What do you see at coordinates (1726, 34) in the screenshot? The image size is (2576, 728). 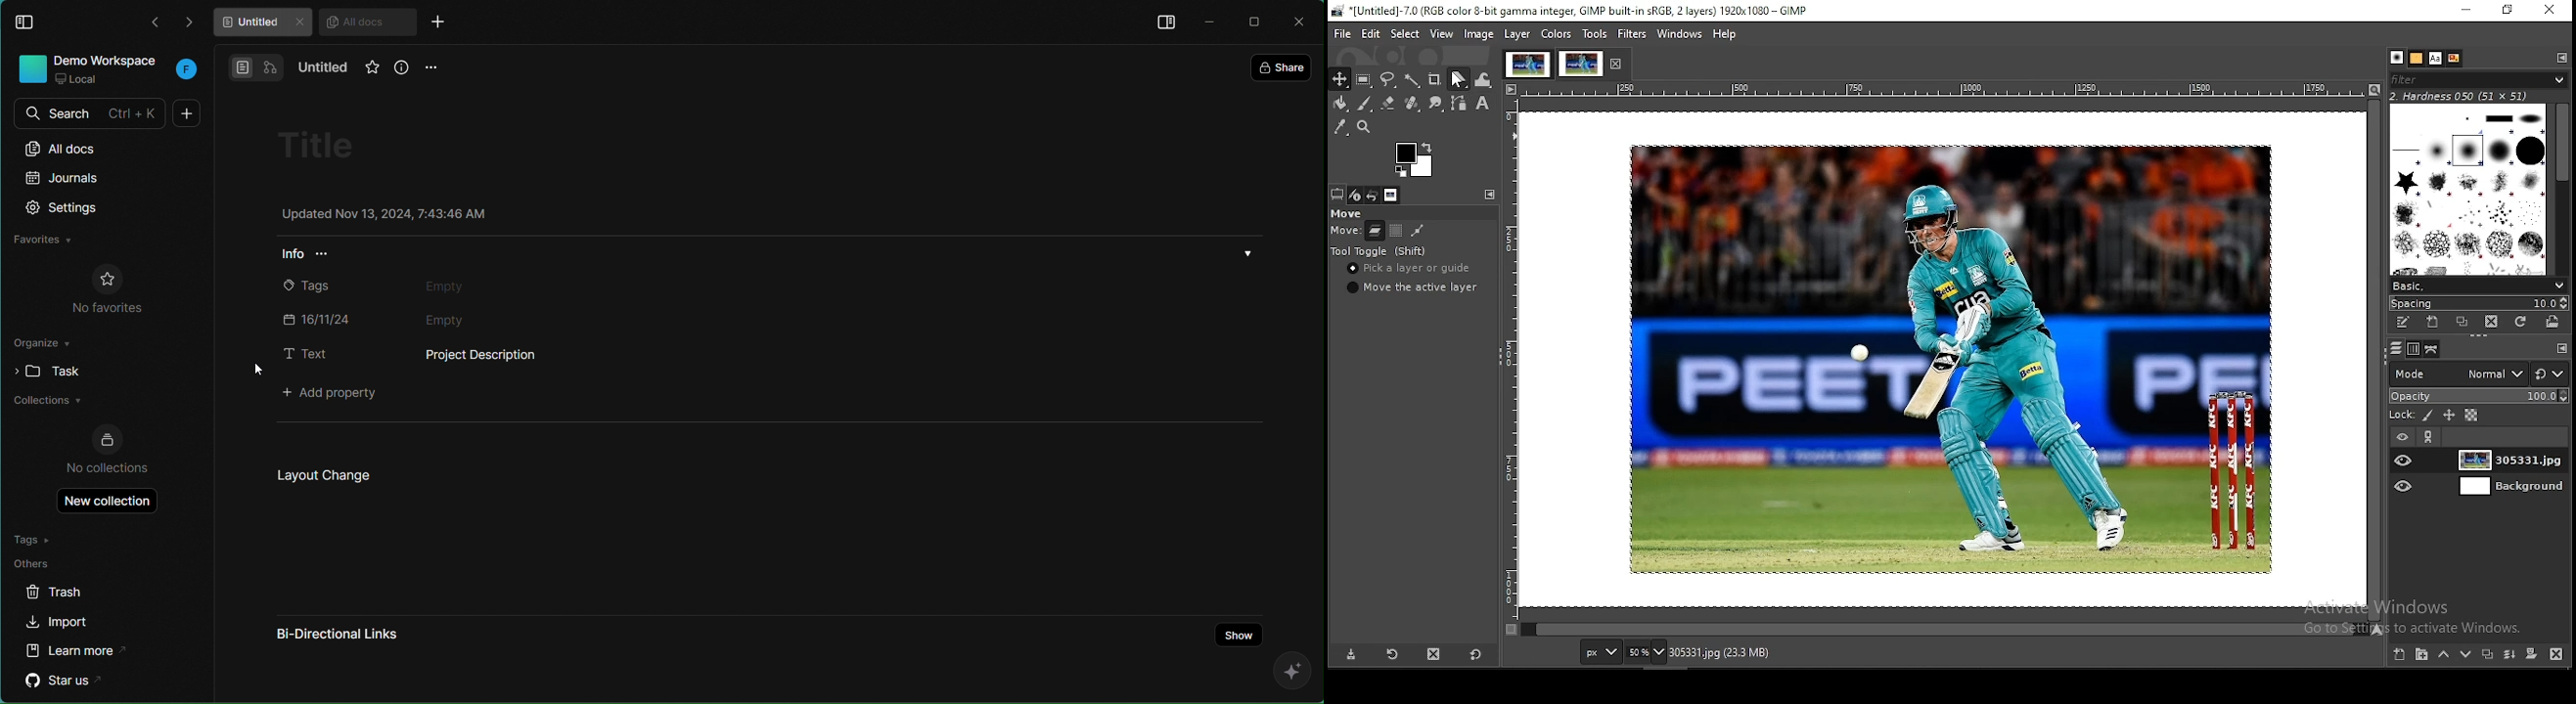 I see `help` at bounding box center [1726, 34].